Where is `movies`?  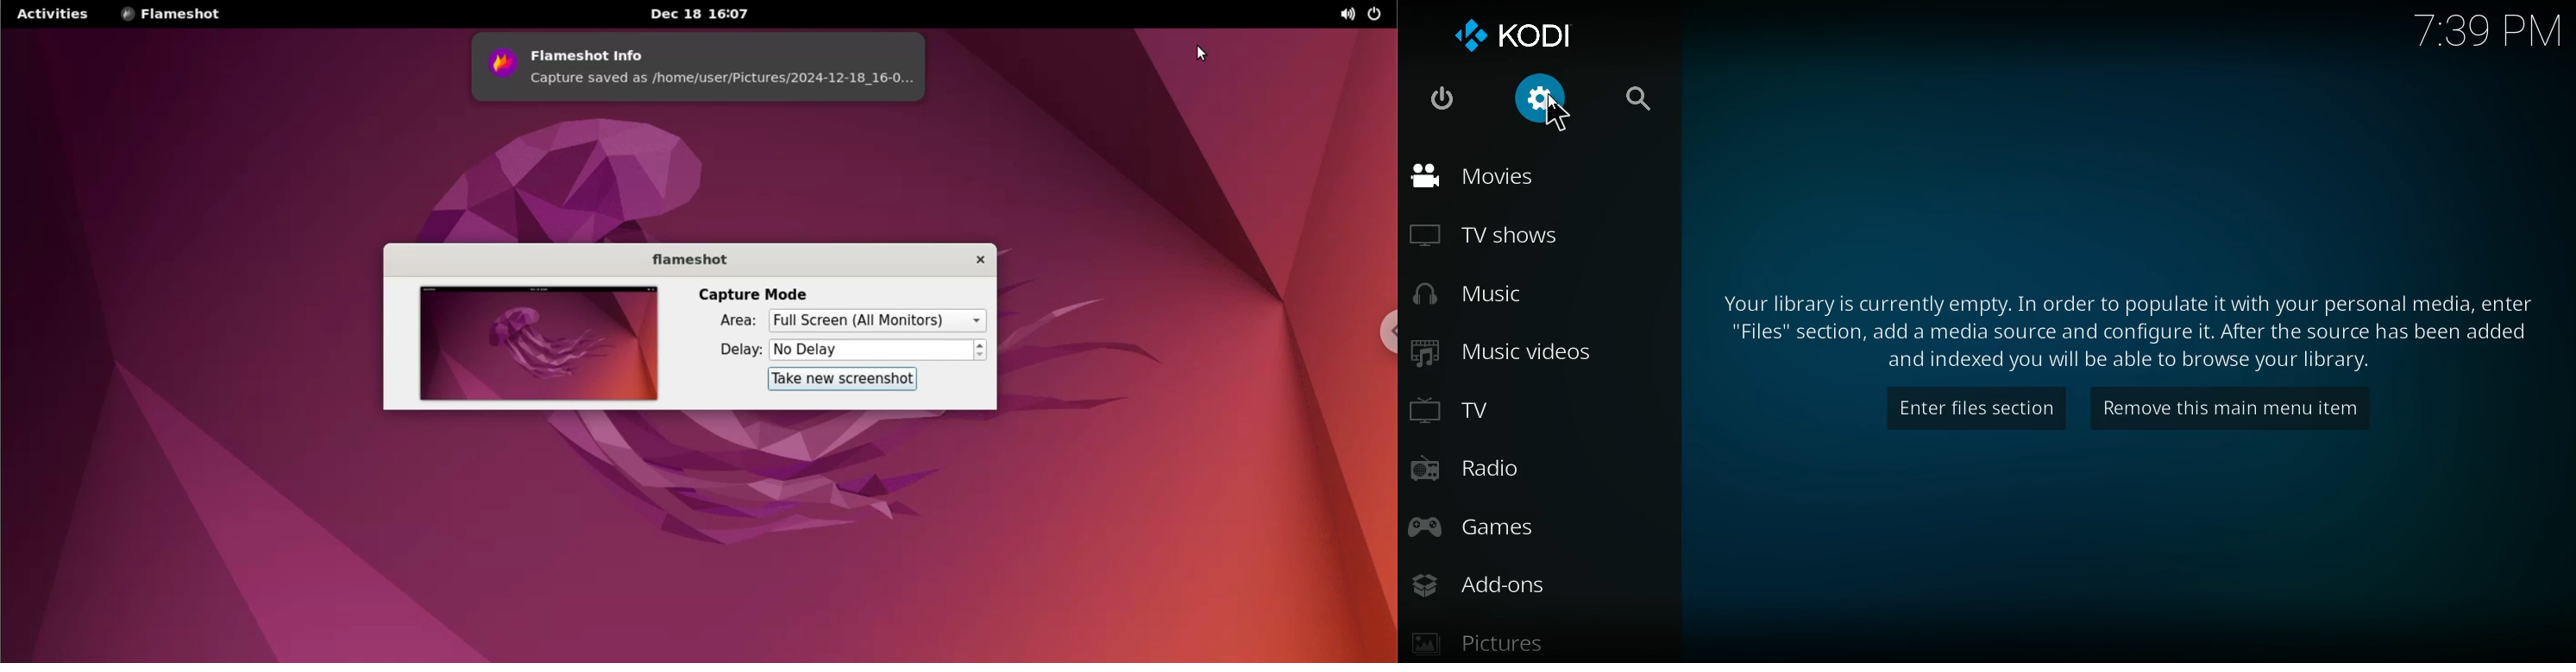 movies is located at coordinates (1493, 180).